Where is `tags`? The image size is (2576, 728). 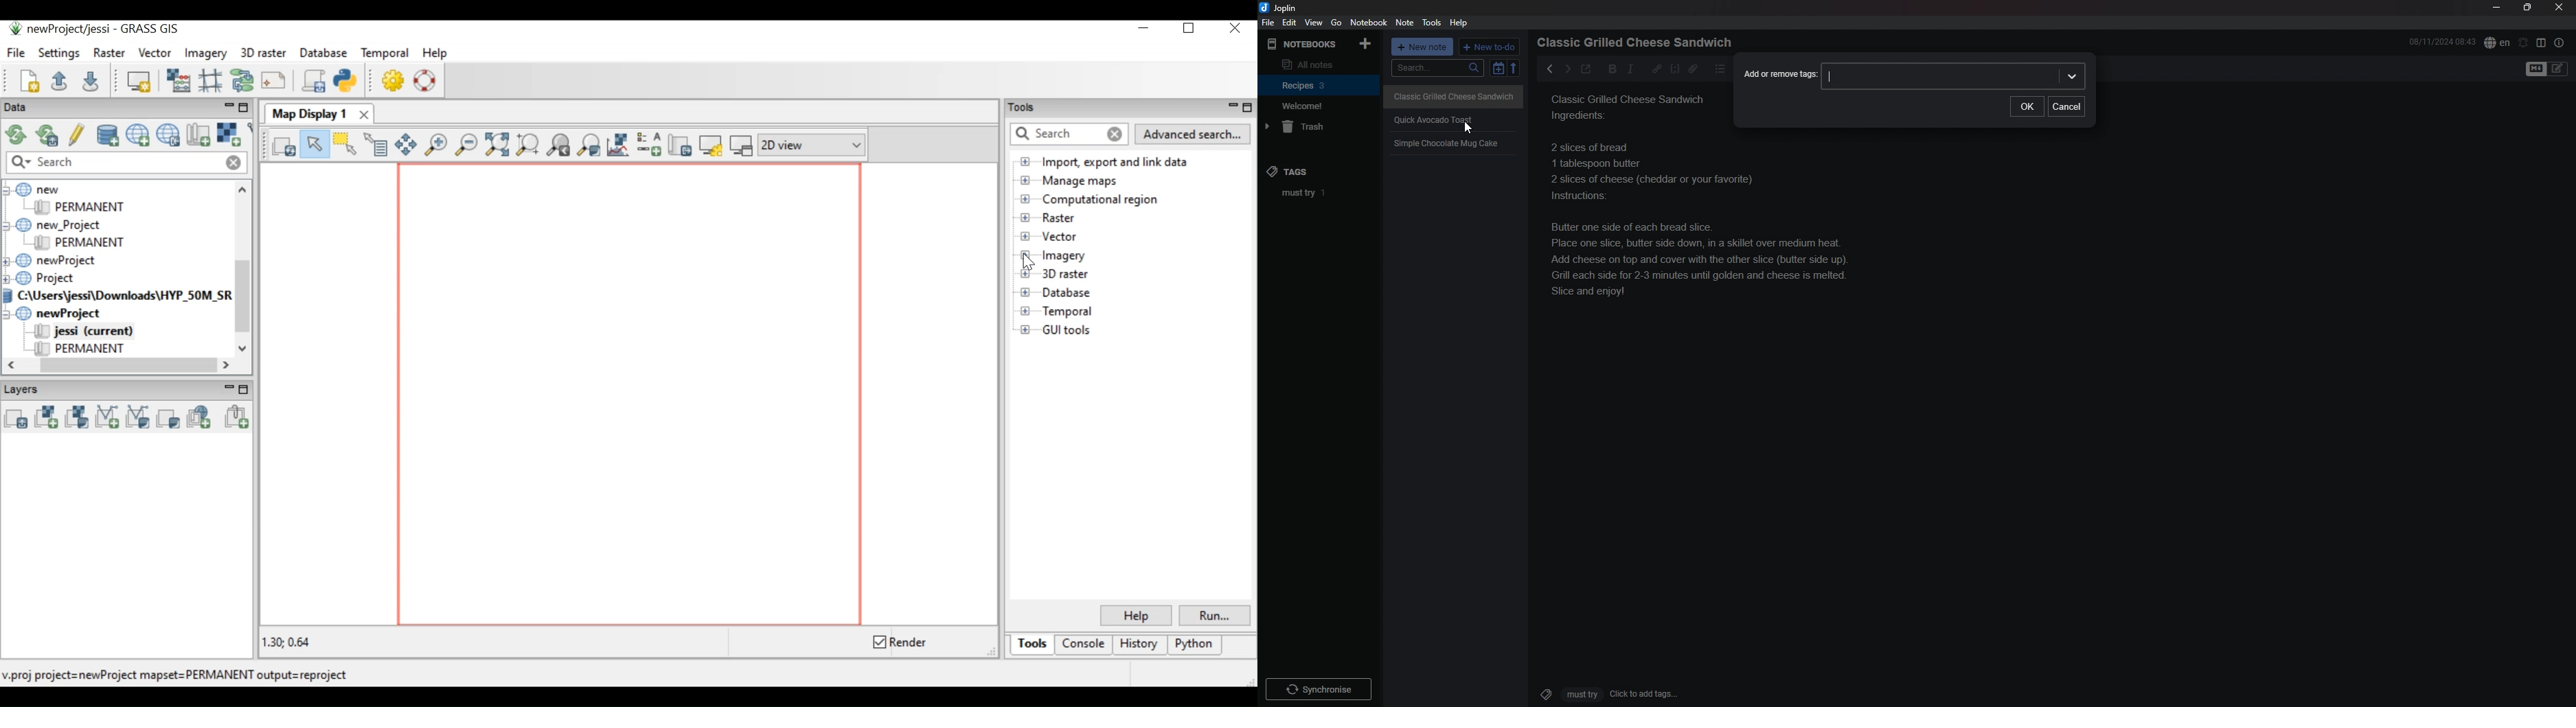
tags is located at coordinates (1299, 171).